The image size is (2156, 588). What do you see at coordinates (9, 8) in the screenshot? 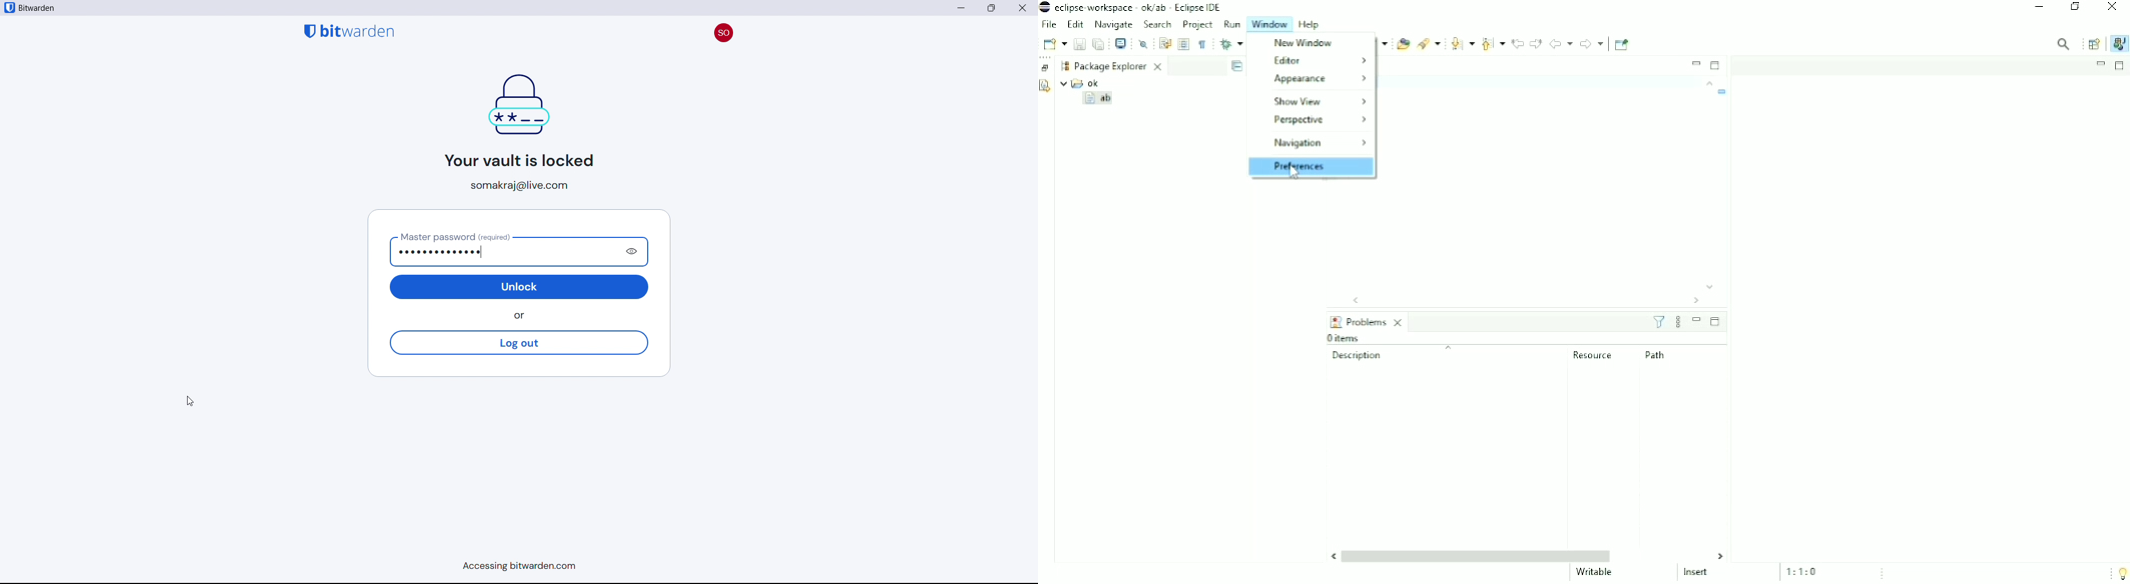
I see `logo` at bounding box center [9, 8].